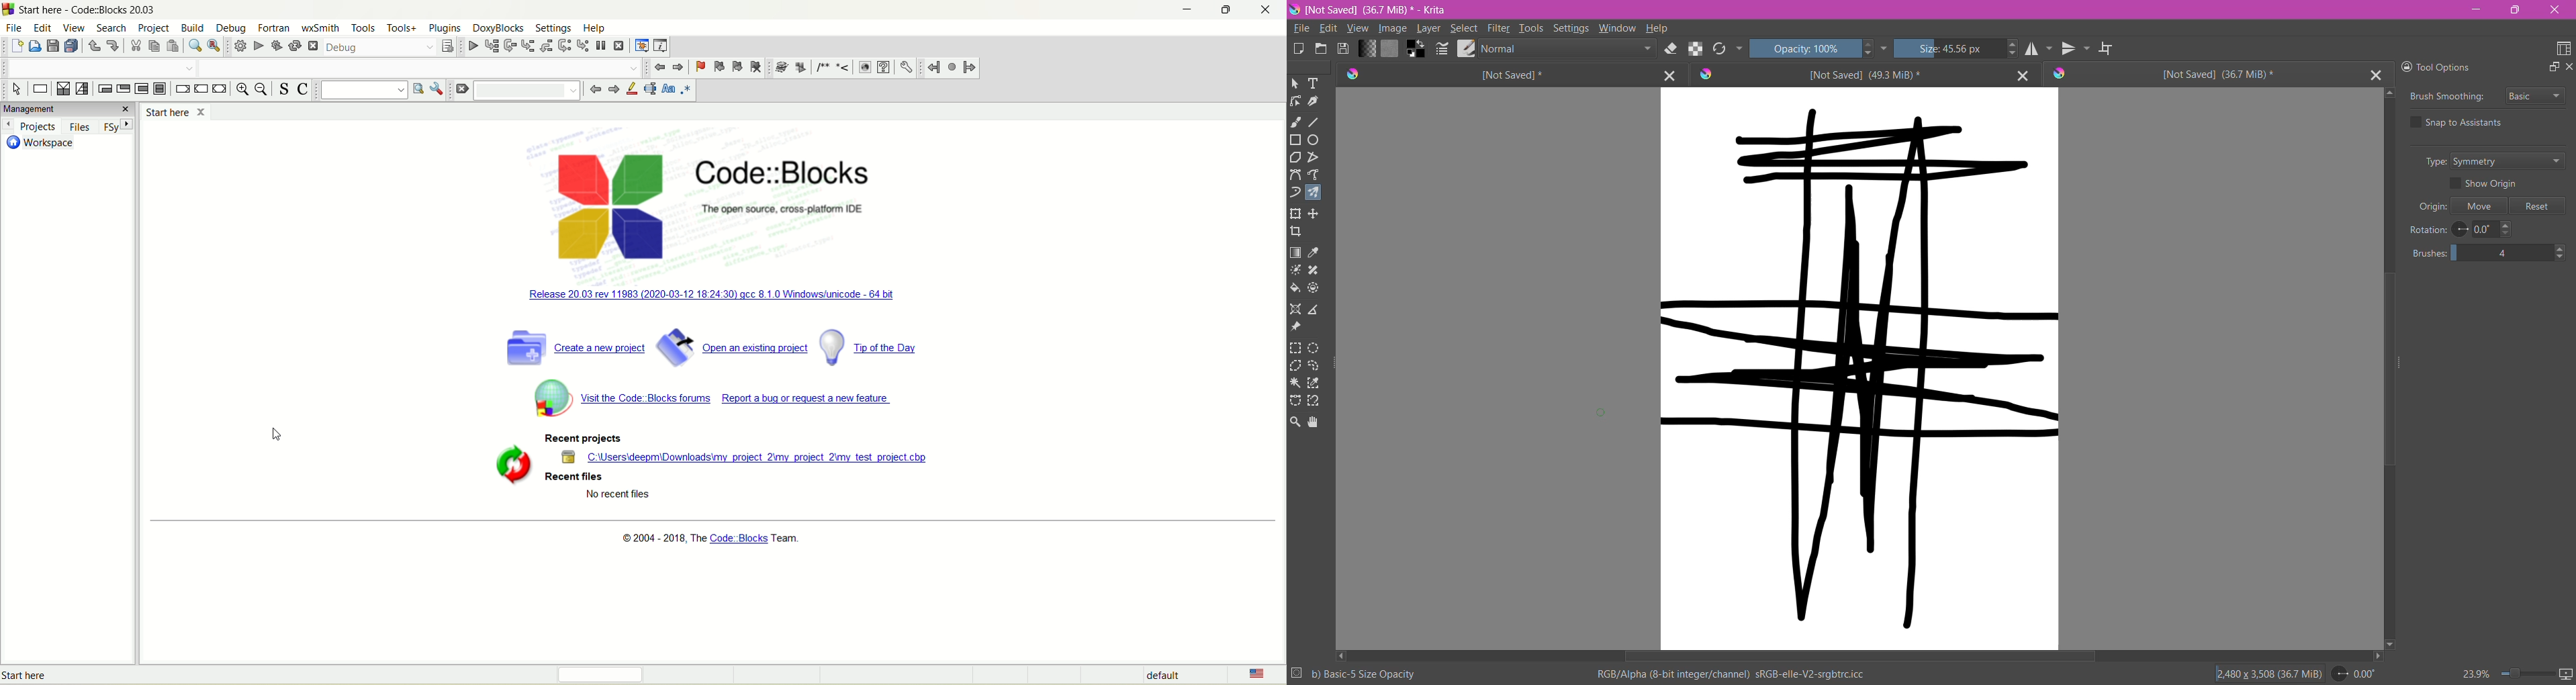  Describe the element at coordinates (1315, 122) in the screenshot. I see `Line Tool` at that location.